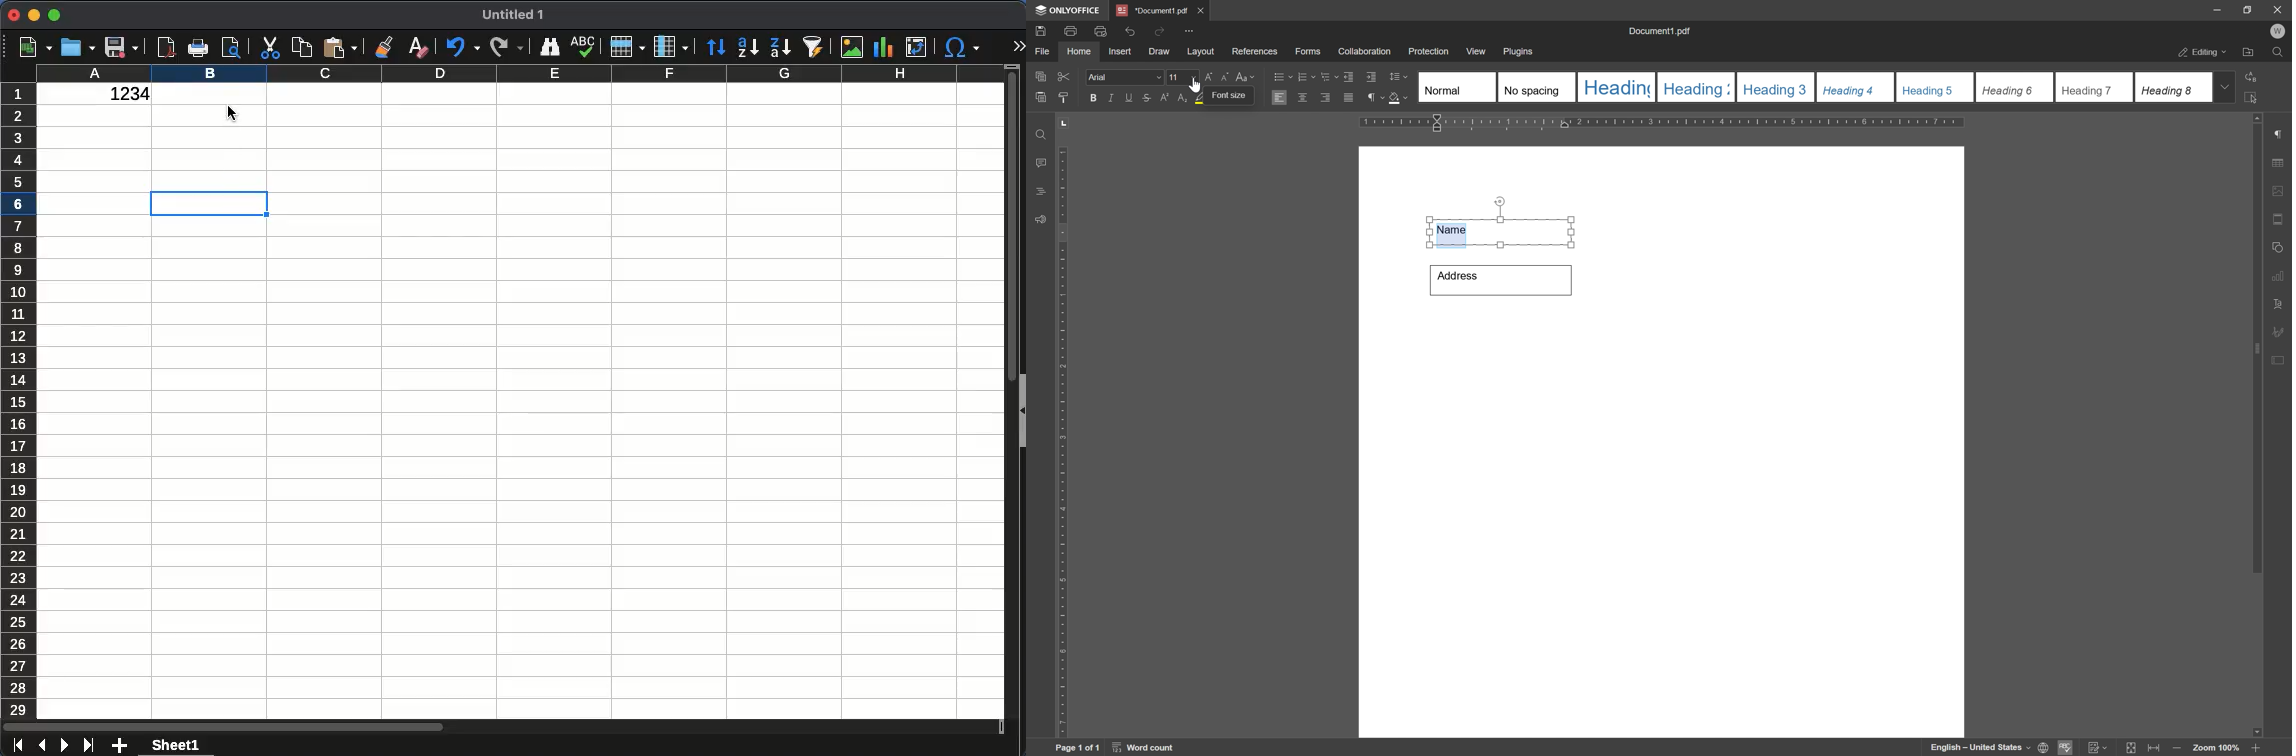 Image resolution: width=2296 pixels, height=756 pixels. I want to click on clear formatting, so click(417, 45).